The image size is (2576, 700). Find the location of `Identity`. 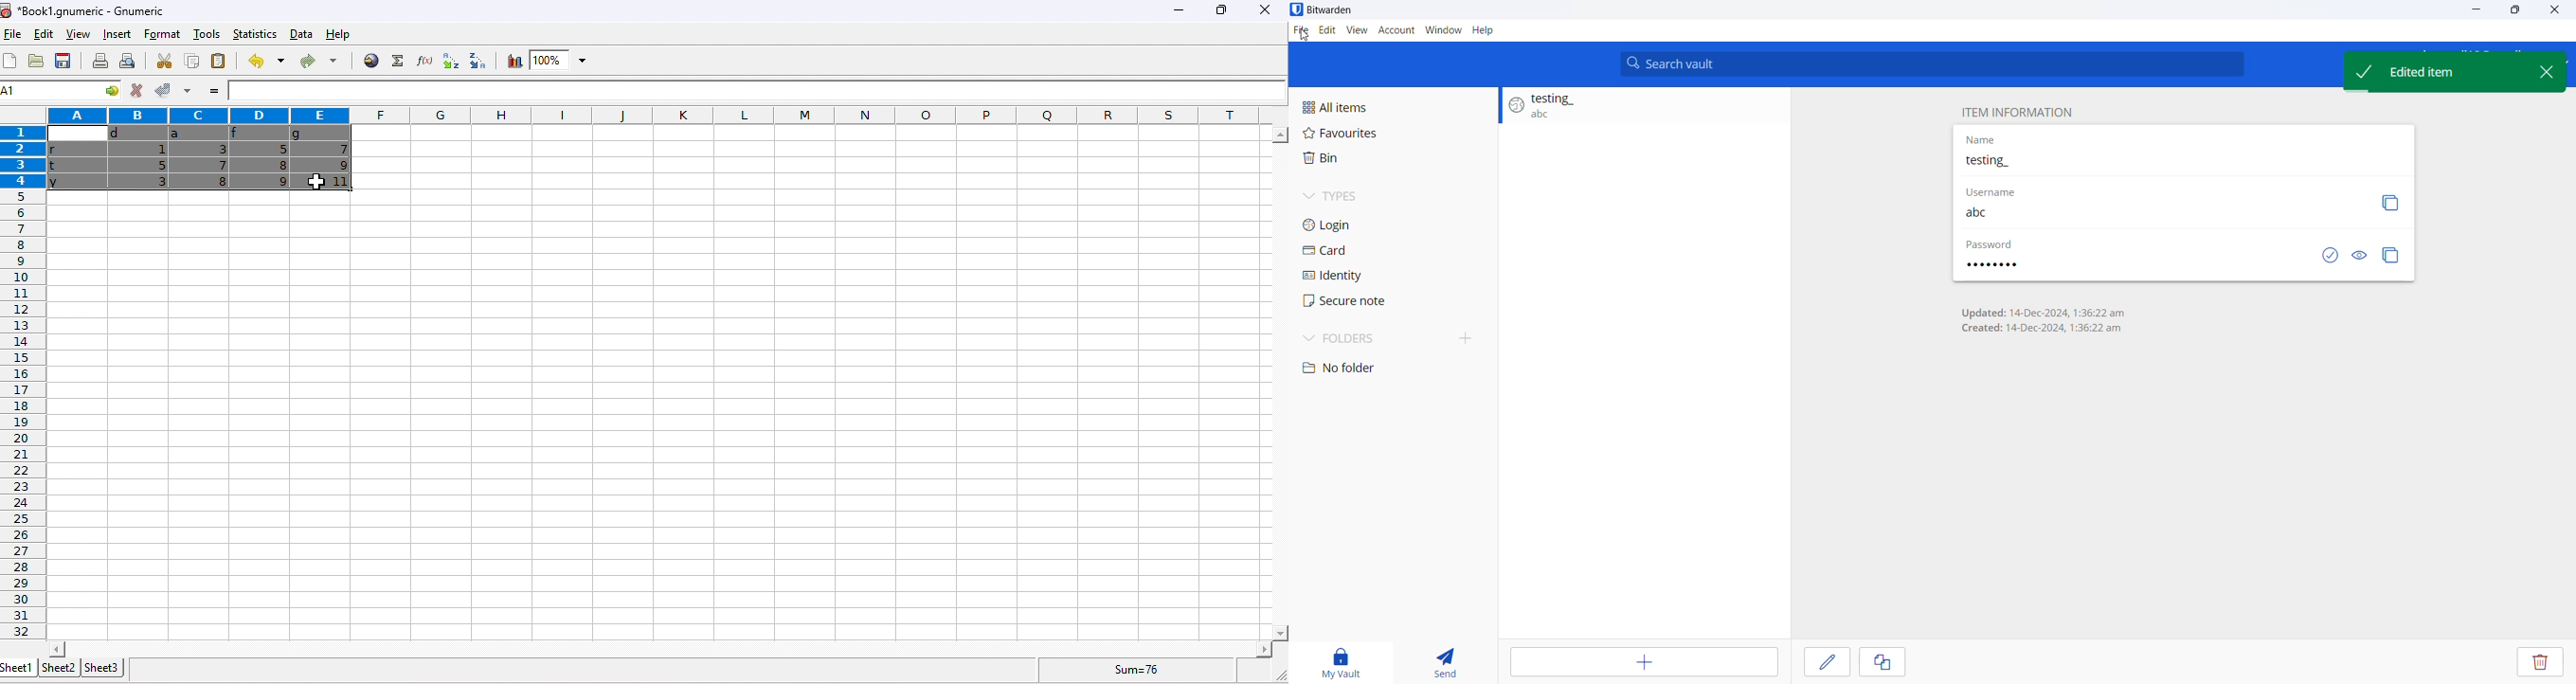

Identity is located at coordinates (1372, 274).